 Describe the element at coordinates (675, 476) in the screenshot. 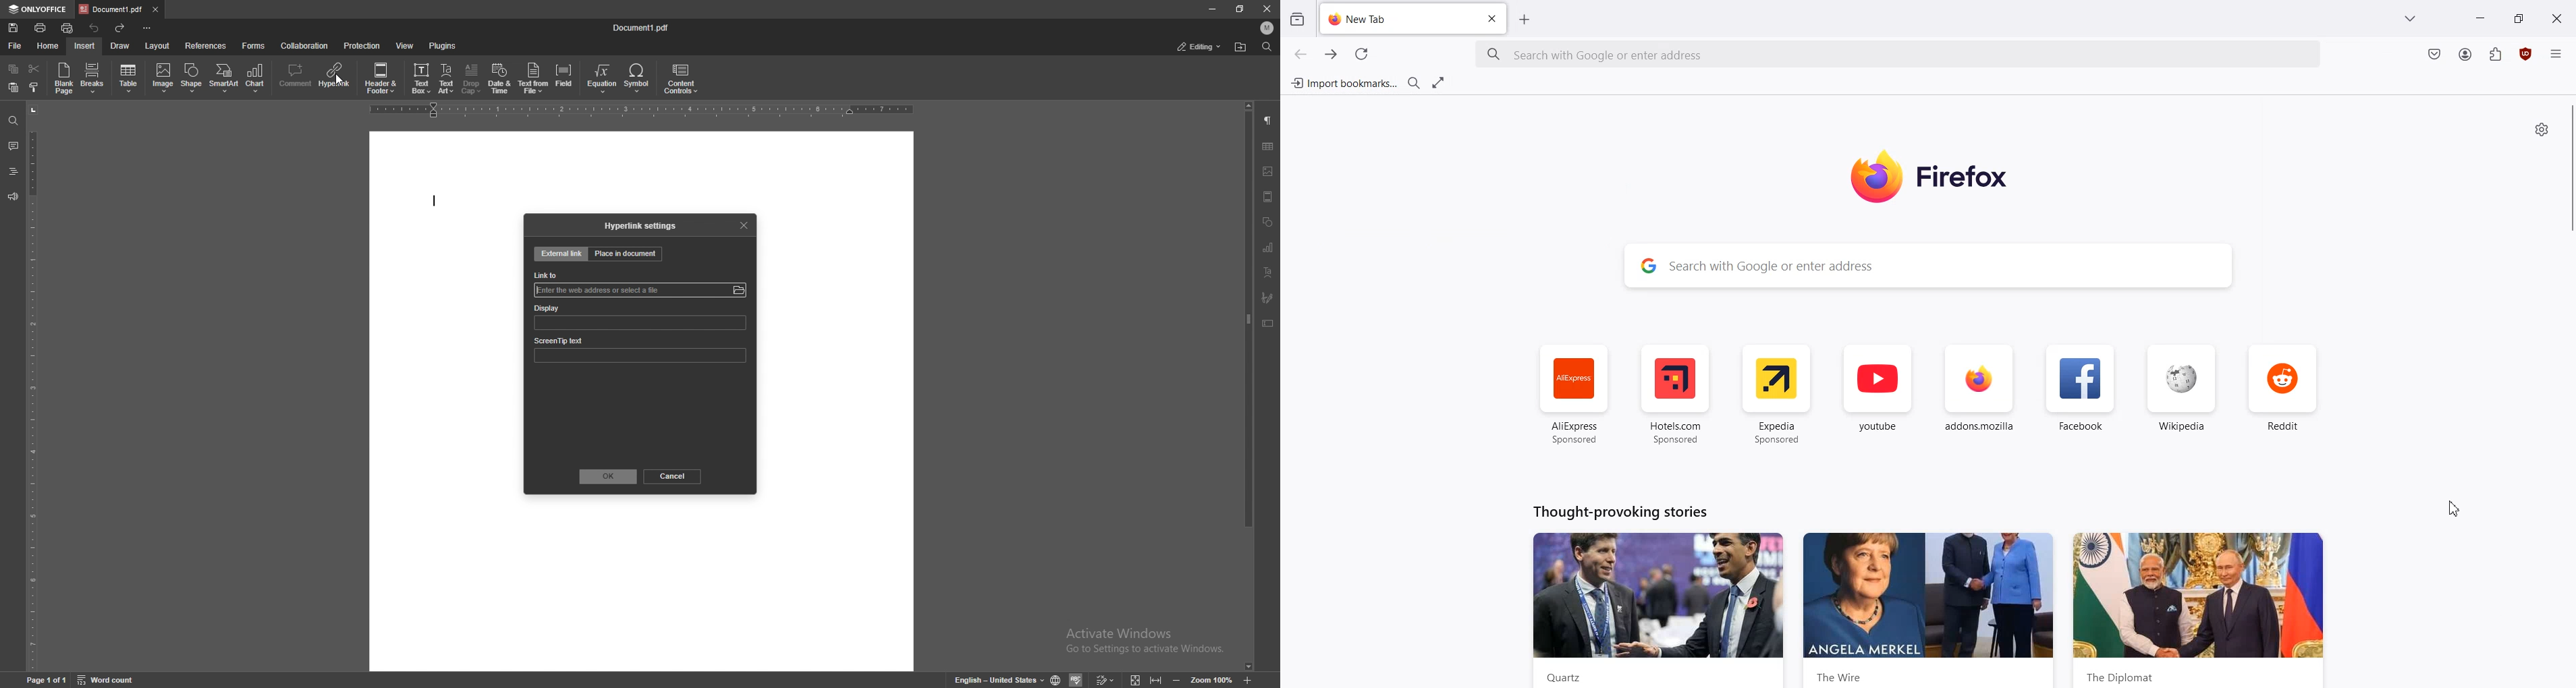

I see `cancel` at that location.